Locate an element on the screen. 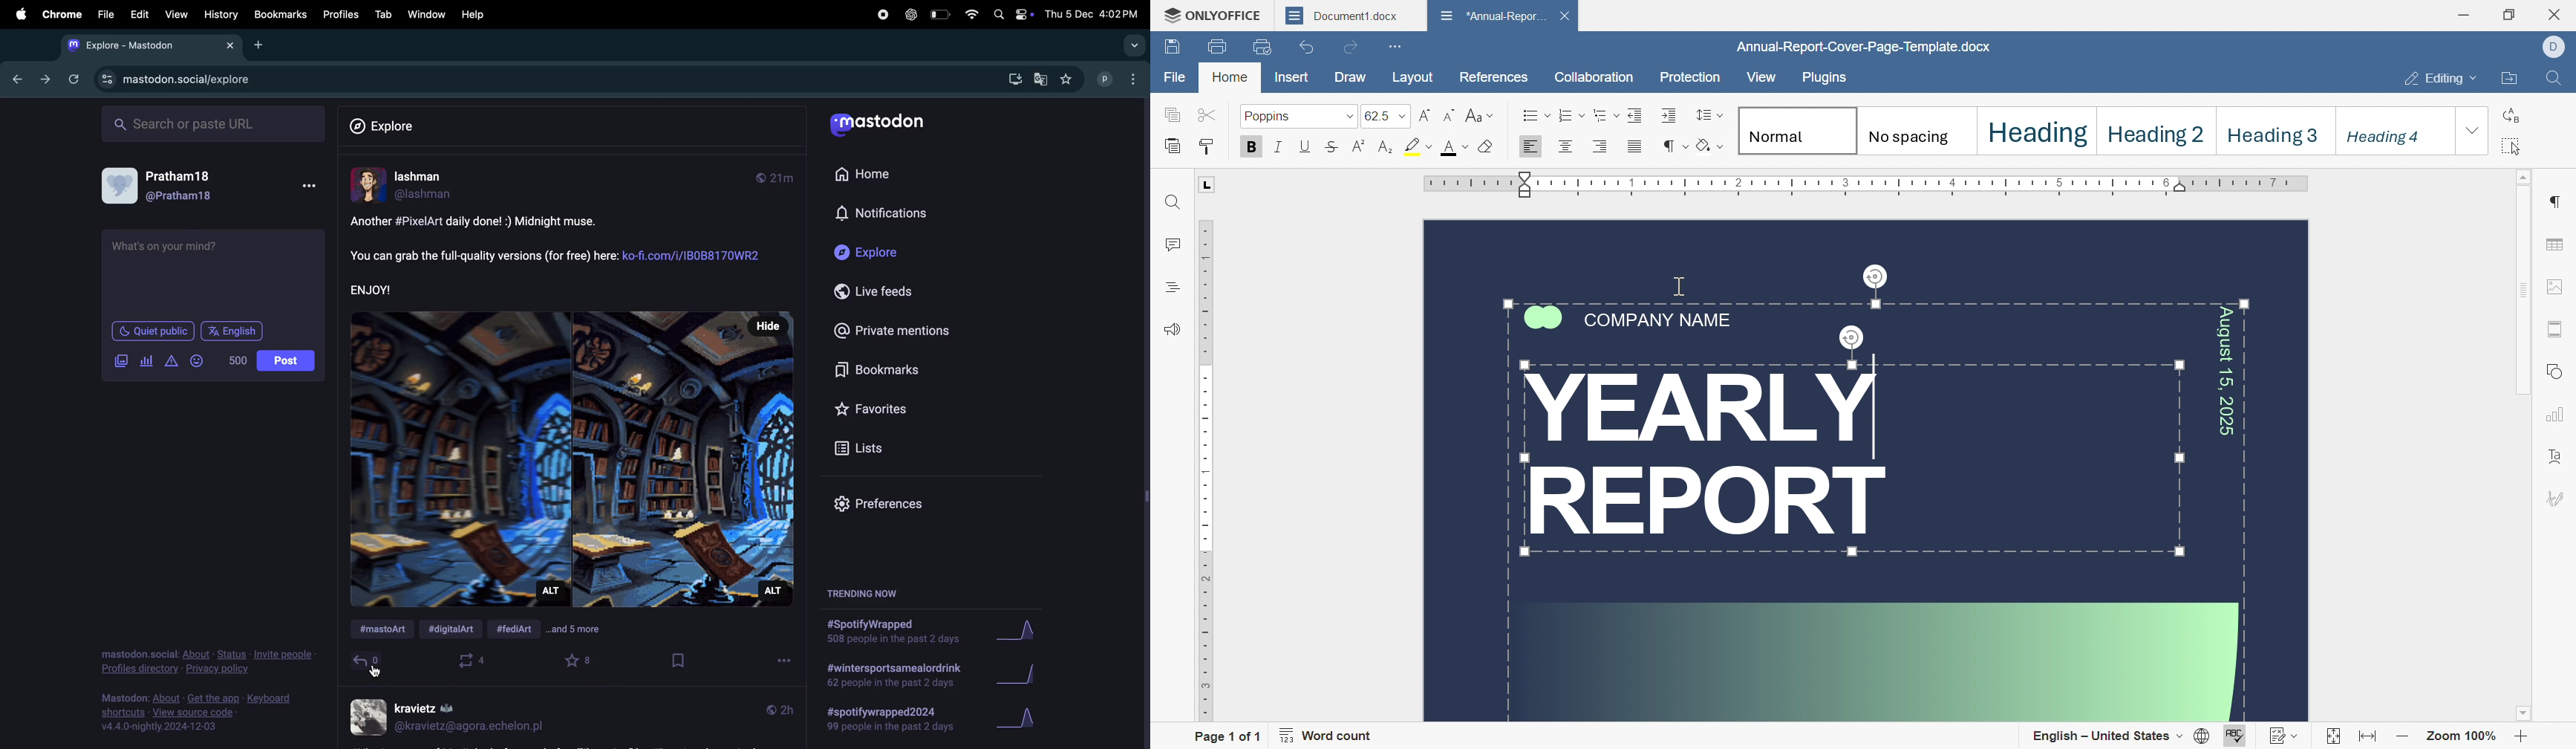  battery is located at coordinates (939, 13).